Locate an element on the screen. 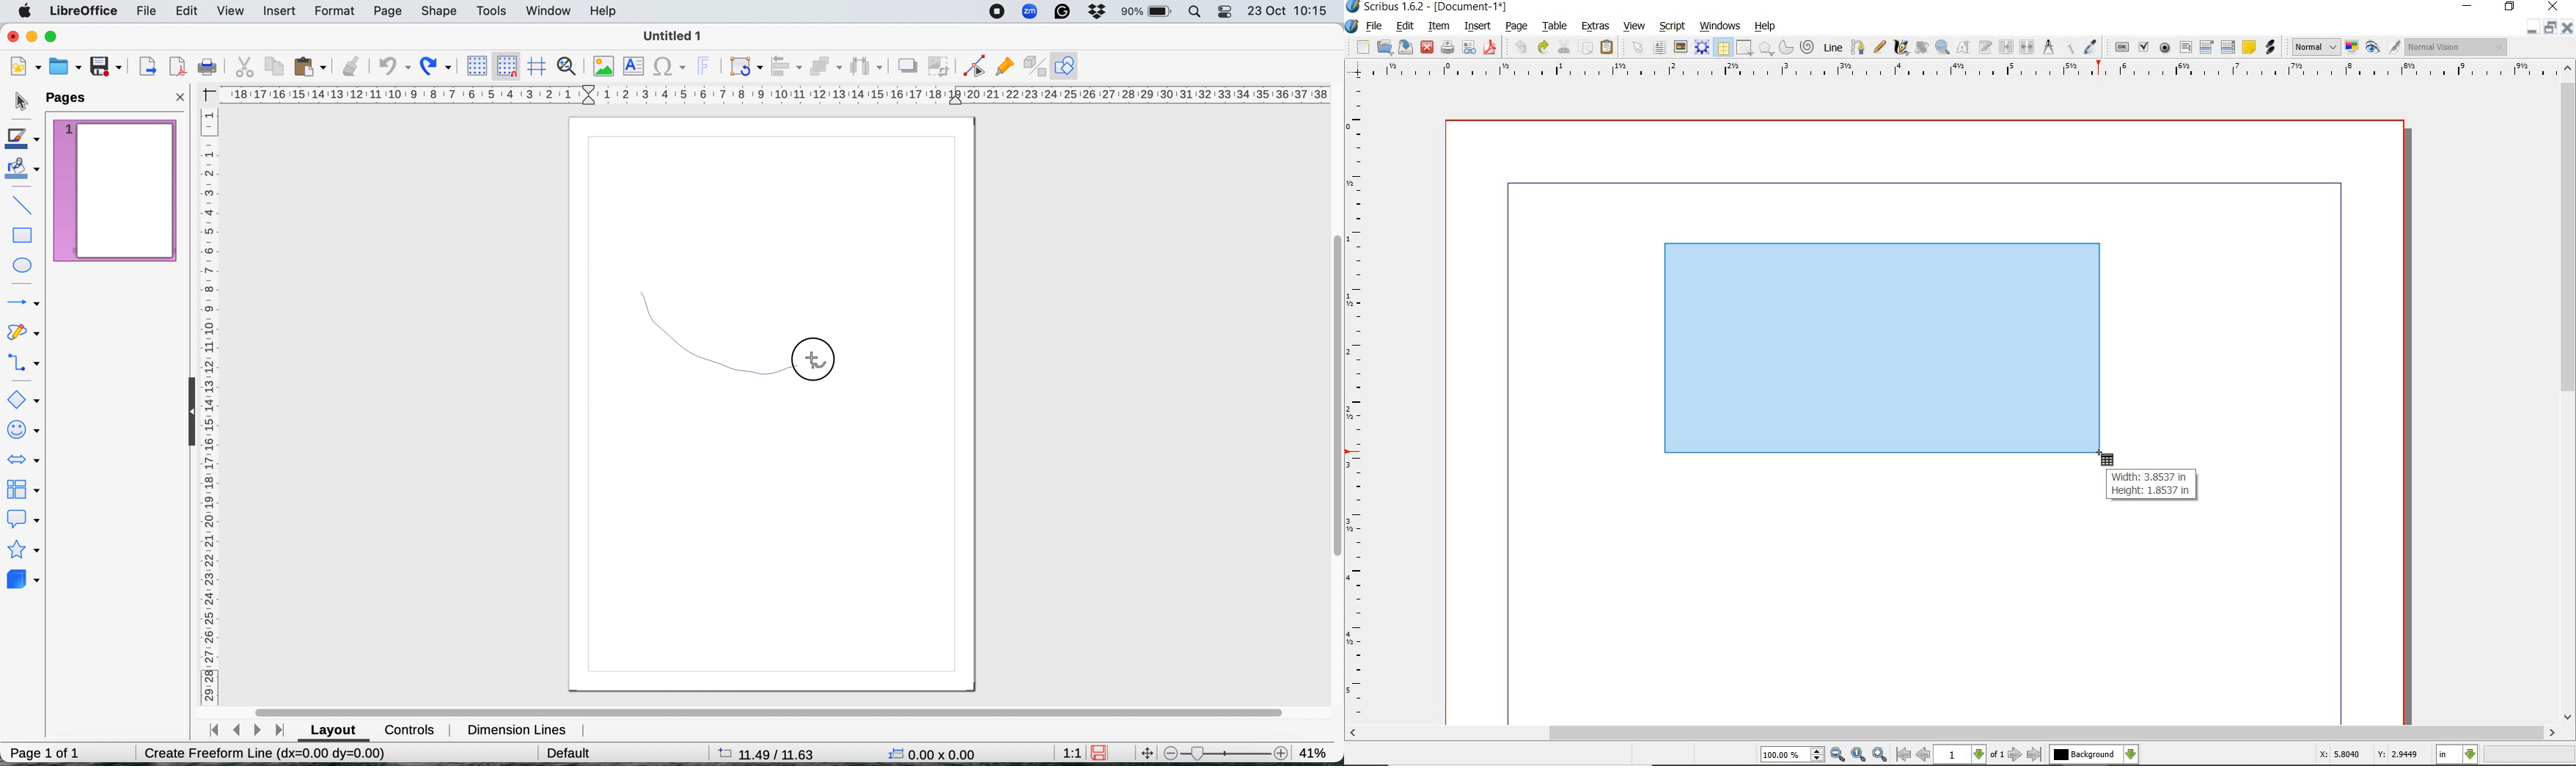 The height and width of the screenshot is (784, 2576). export is located at coordinates (147, 66).